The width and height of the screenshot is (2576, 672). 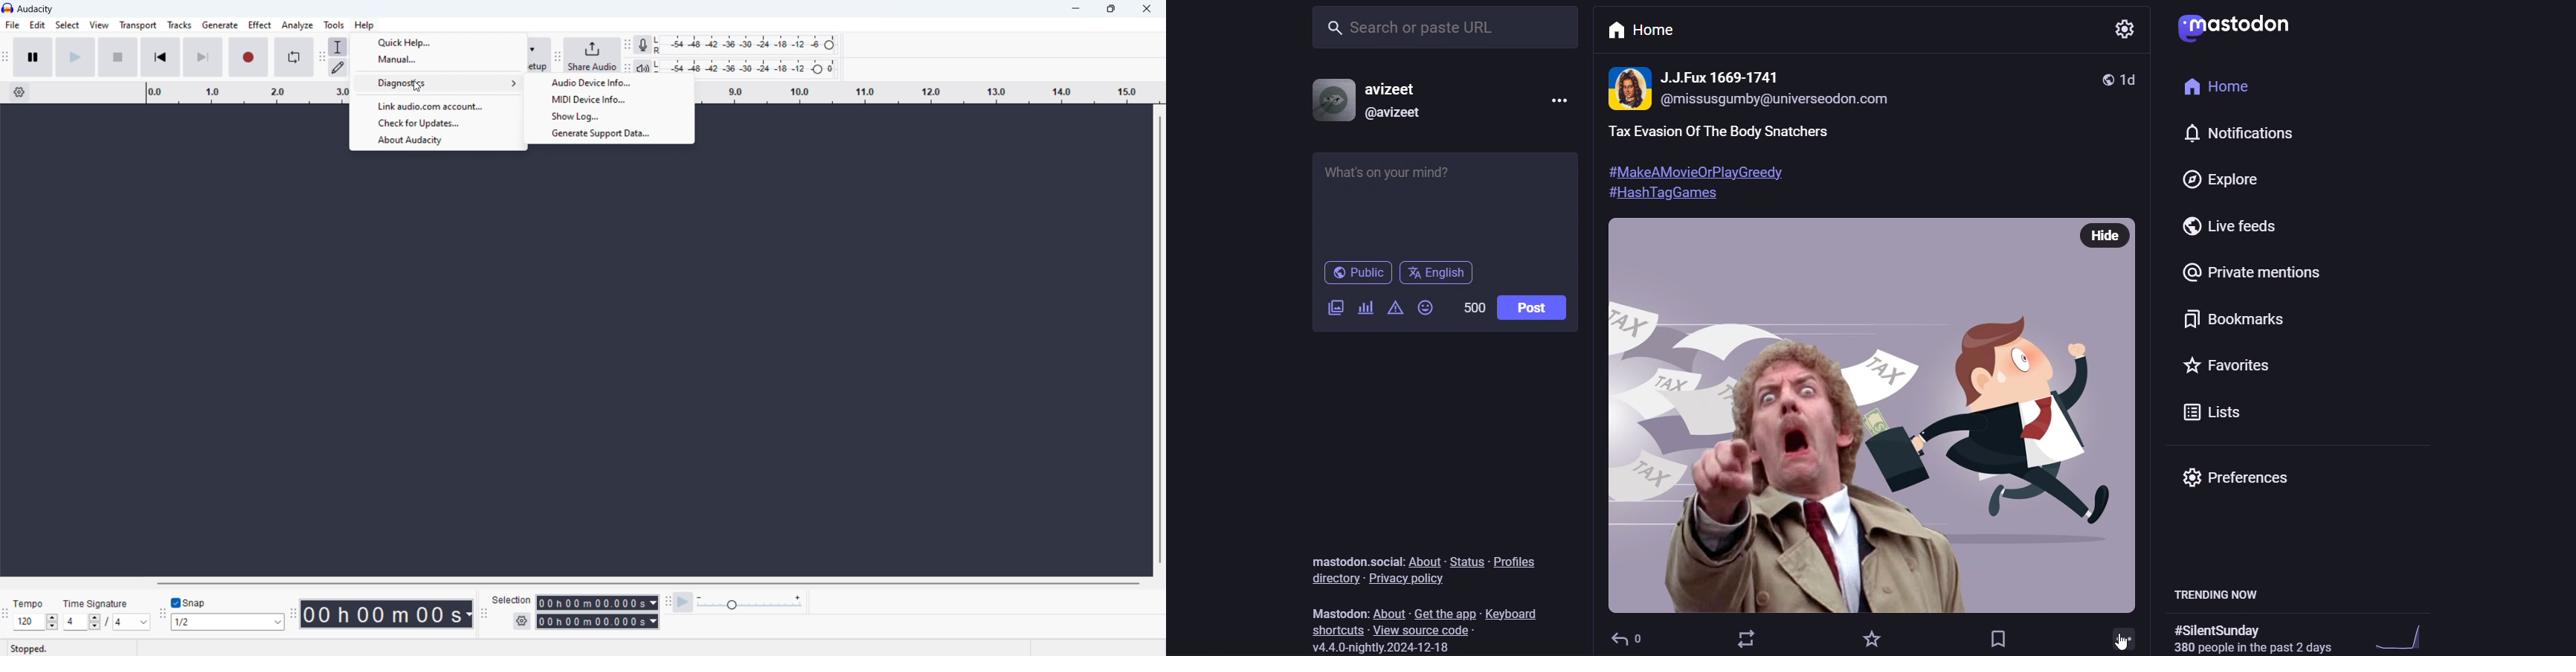 I want to click on post, so click(x=1533, y=303).